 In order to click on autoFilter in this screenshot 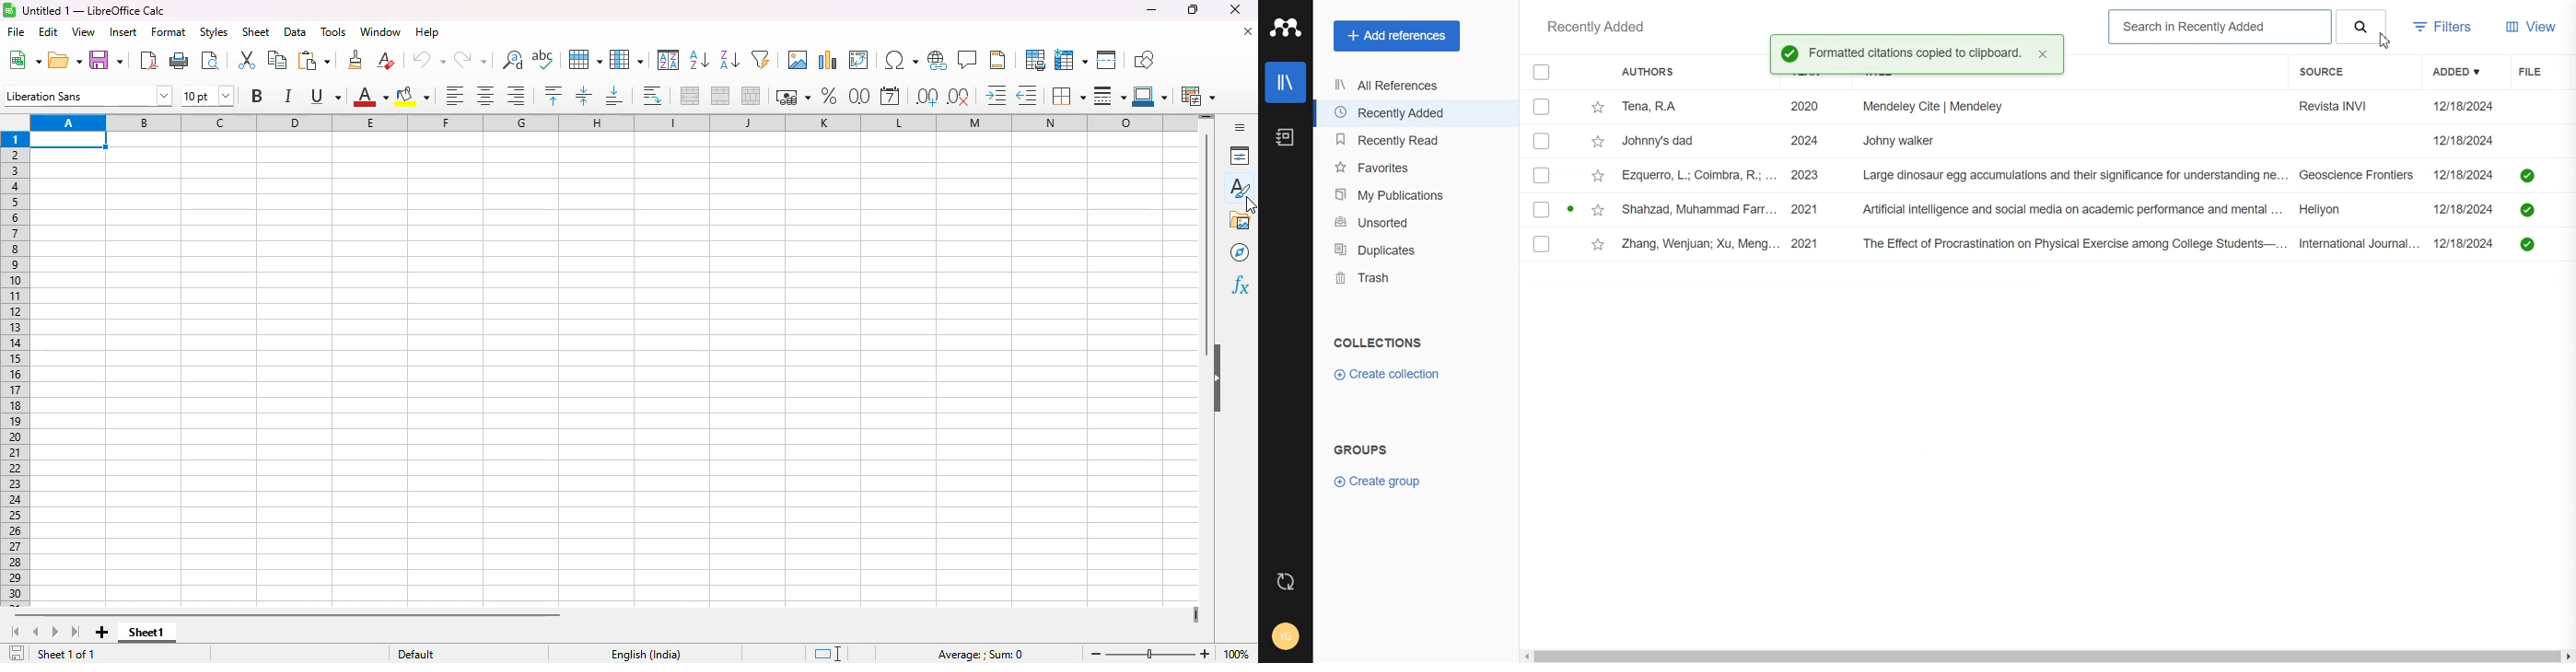, I will do `click(761, 59)`.